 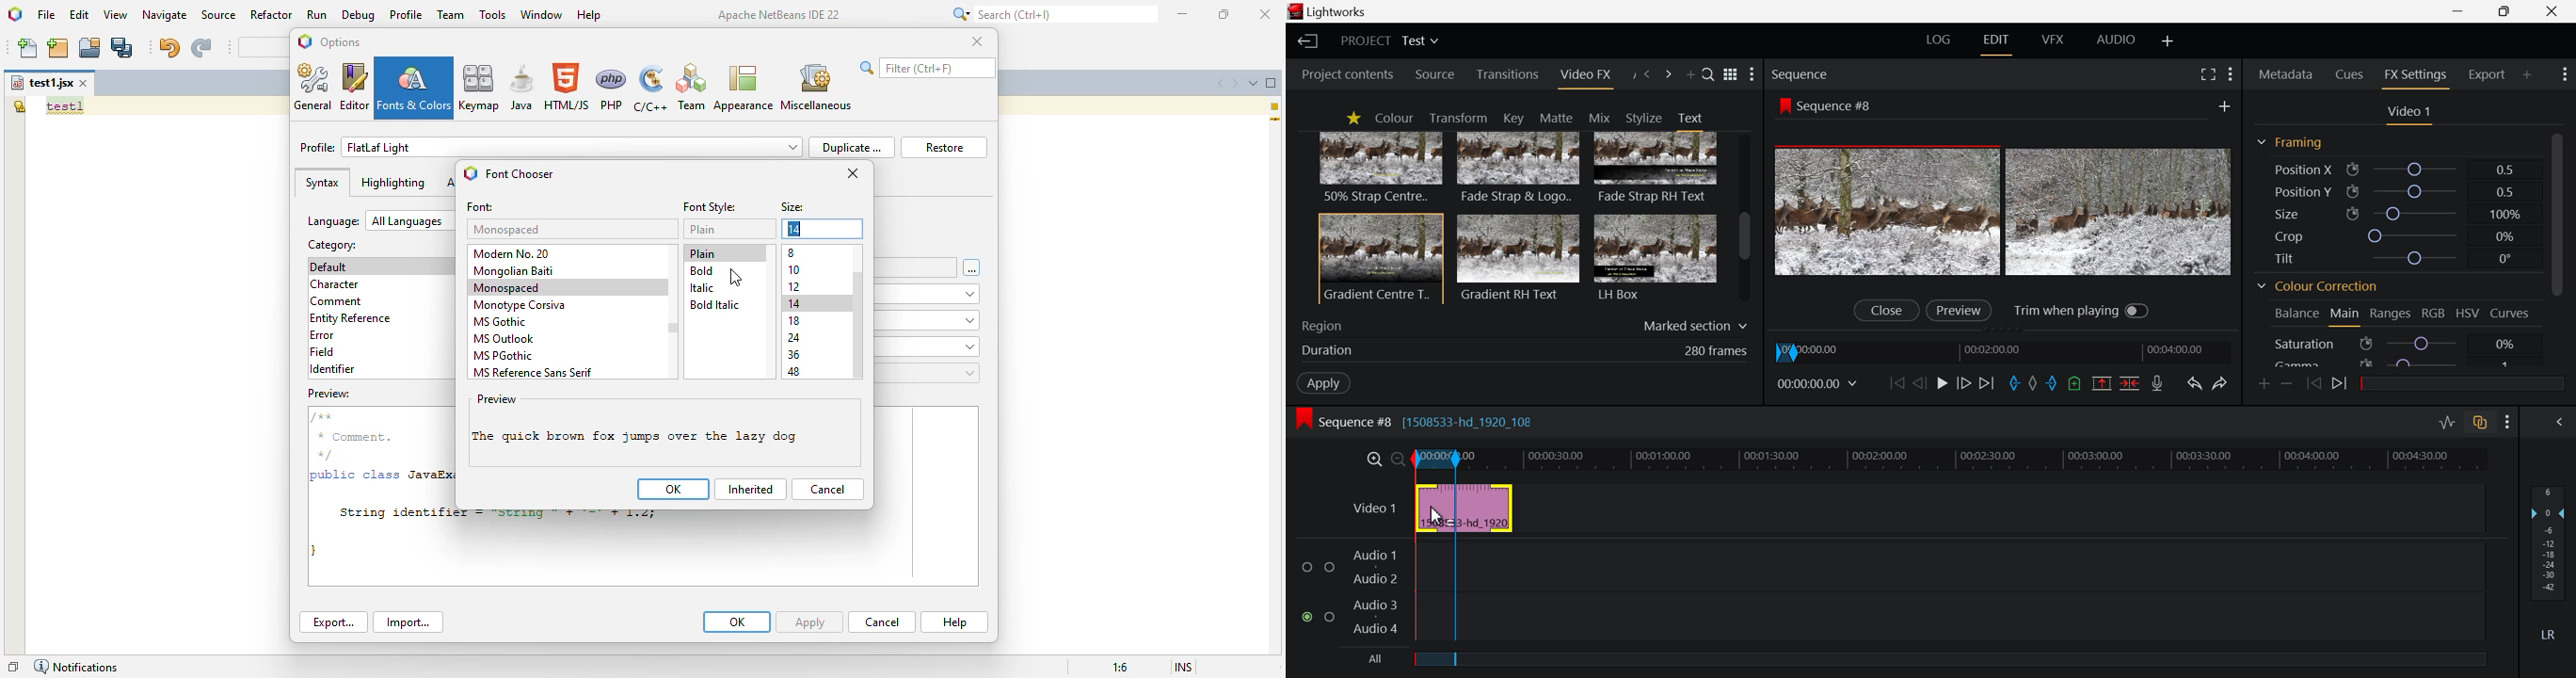 I want to click on Colour Correction, so click(x=2322, y=289).